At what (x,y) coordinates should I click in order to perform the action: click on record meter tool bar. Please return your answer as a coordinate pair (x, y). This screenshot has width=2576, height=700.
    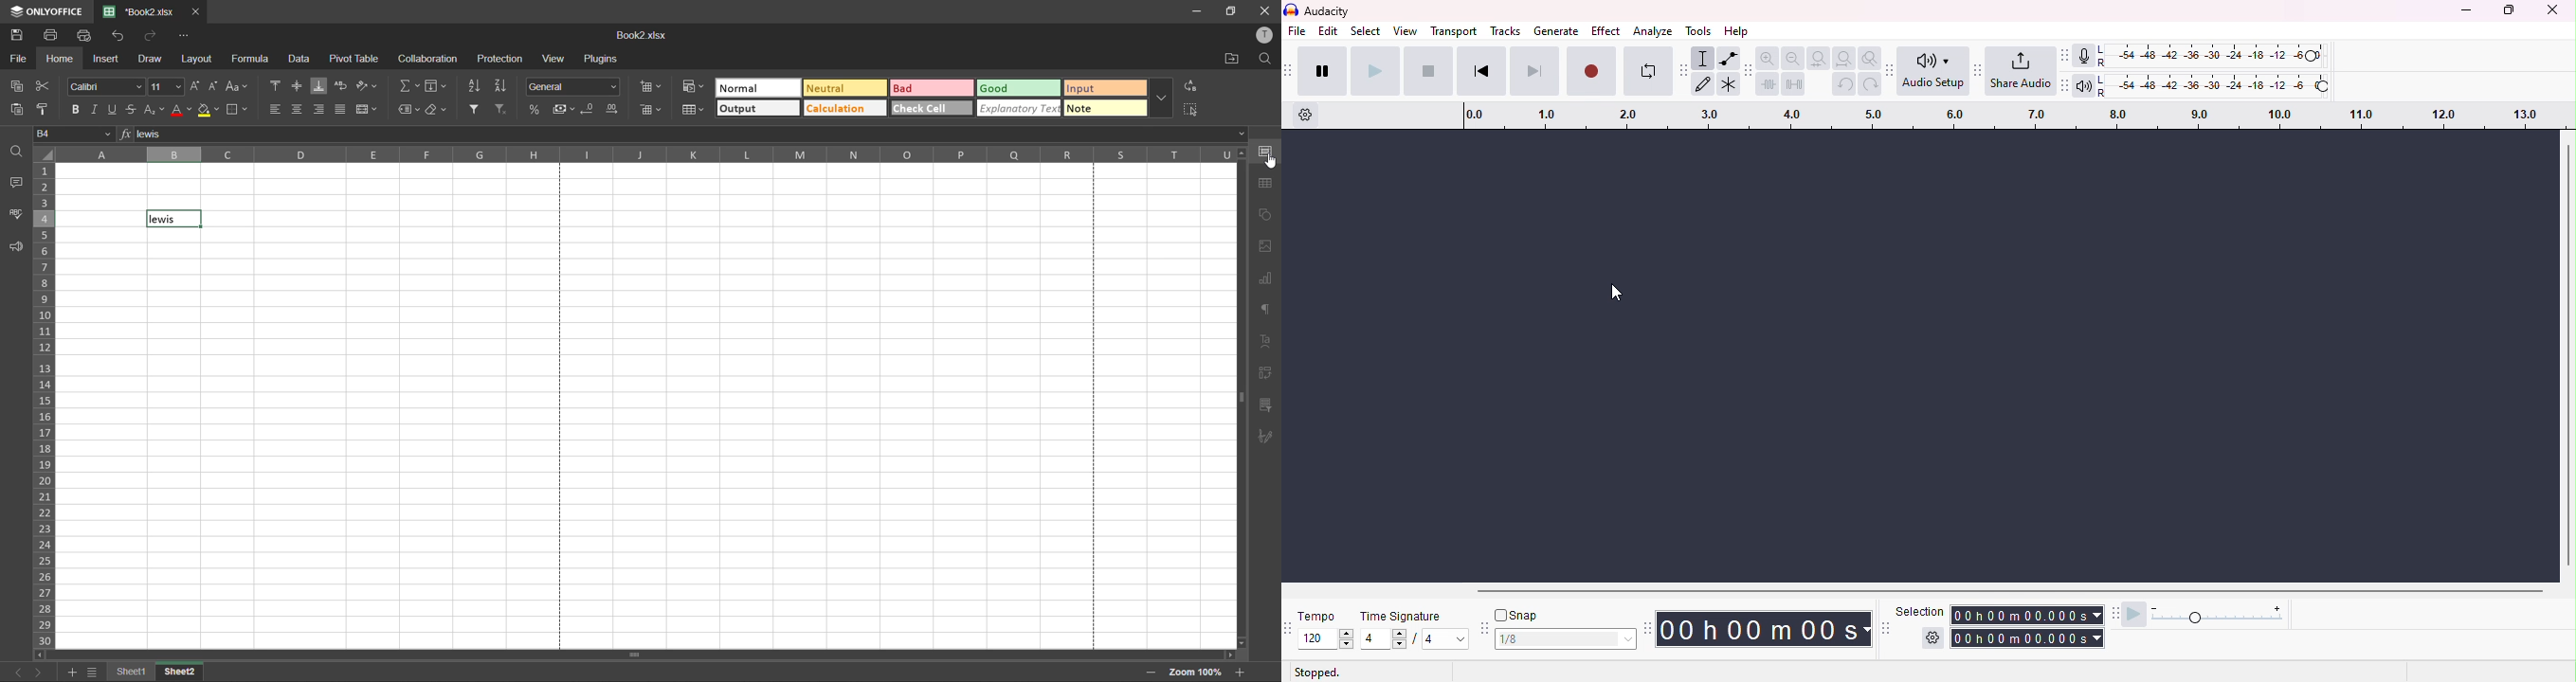
    Looking at the image, I should click on (2068, 56).